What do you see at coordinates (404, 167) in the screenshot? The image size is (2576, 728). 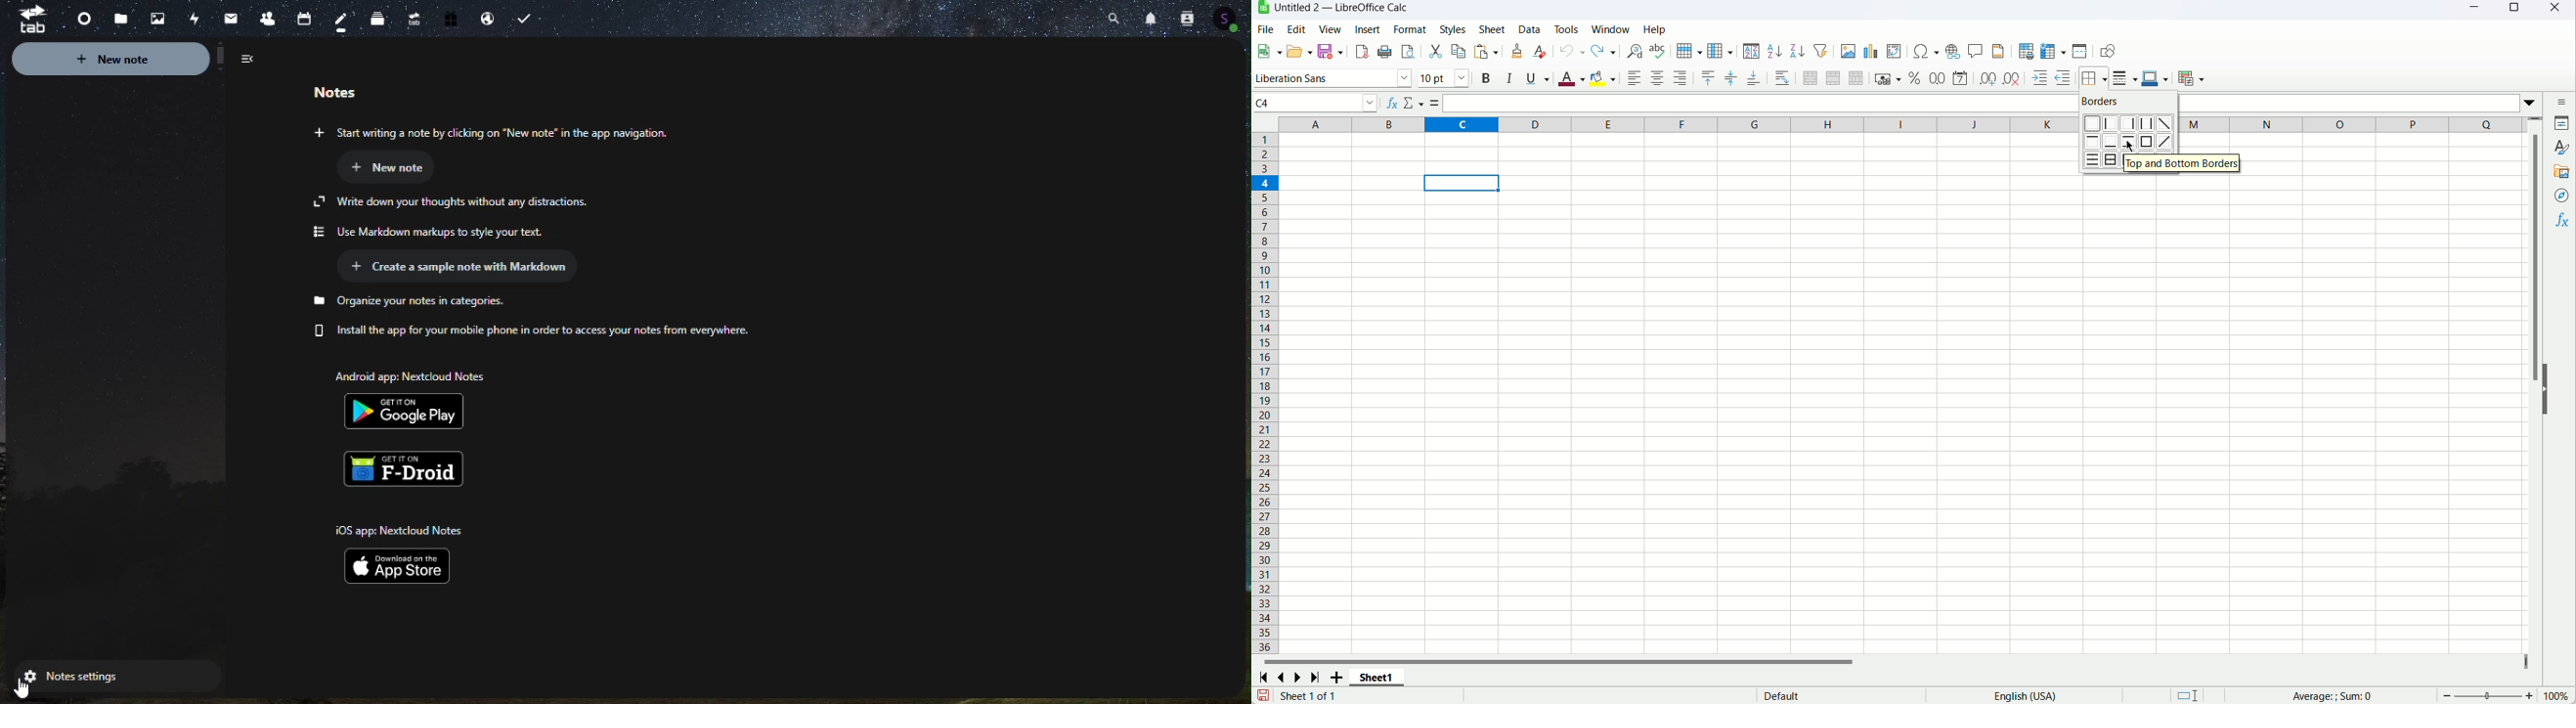 I see `New note` at bounding box center [404, 167].